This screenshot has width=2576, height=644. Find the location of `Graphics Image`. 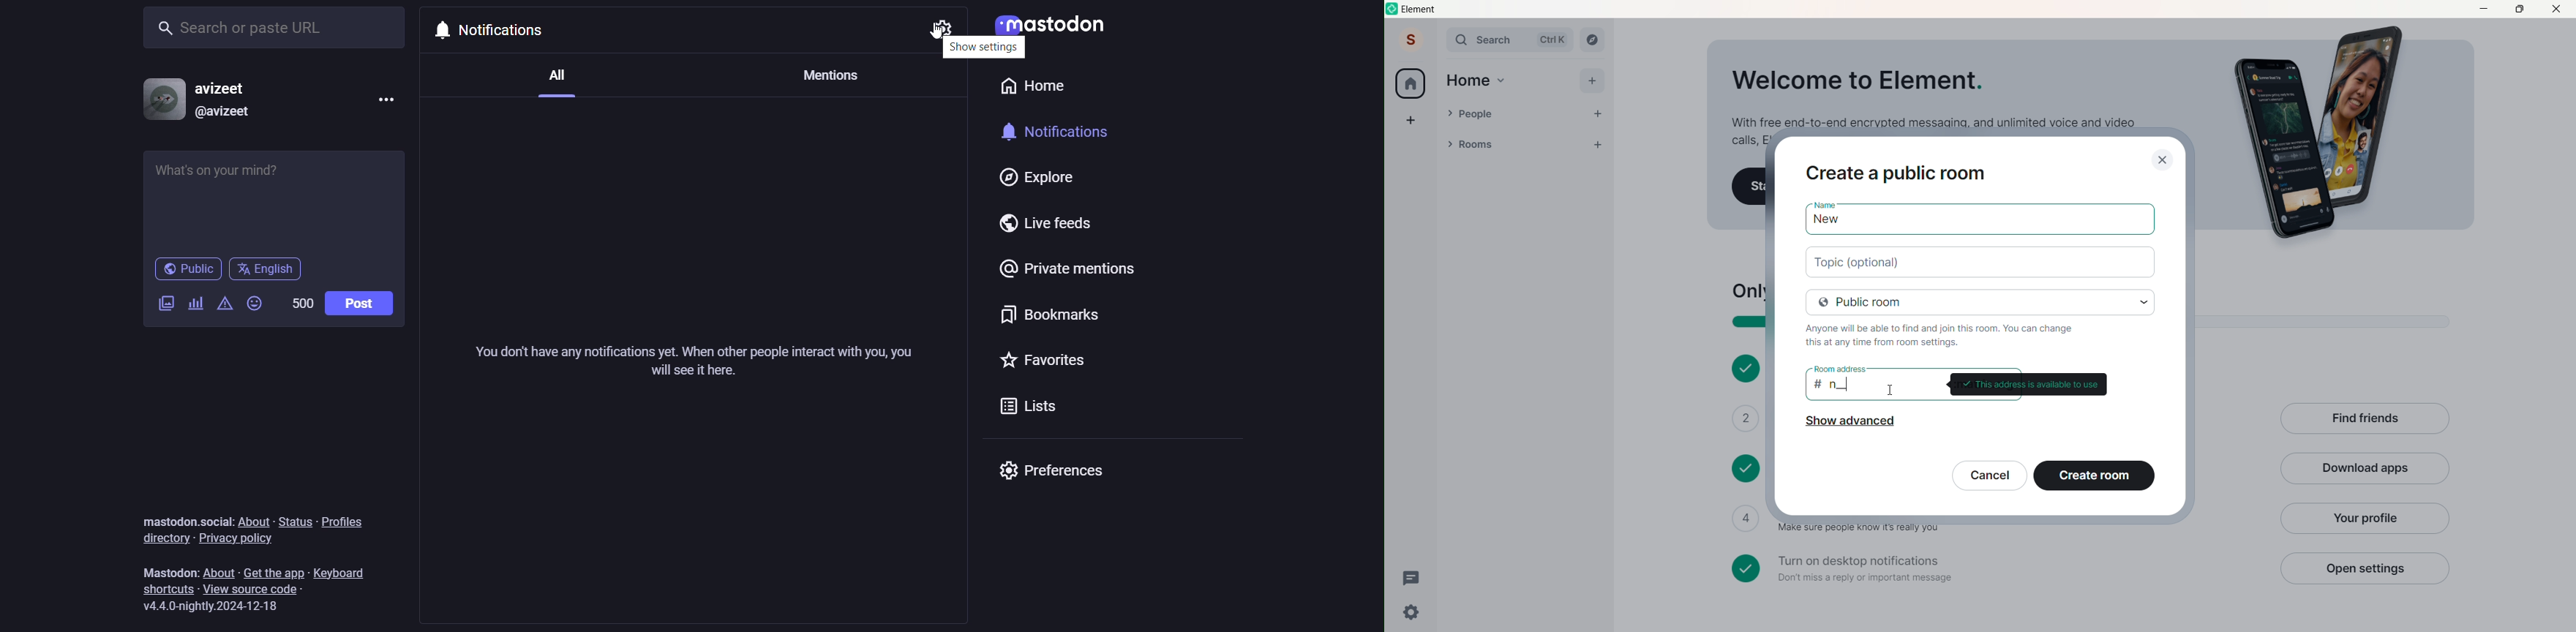

Graphics Image is located at coordinates (2326, 133).